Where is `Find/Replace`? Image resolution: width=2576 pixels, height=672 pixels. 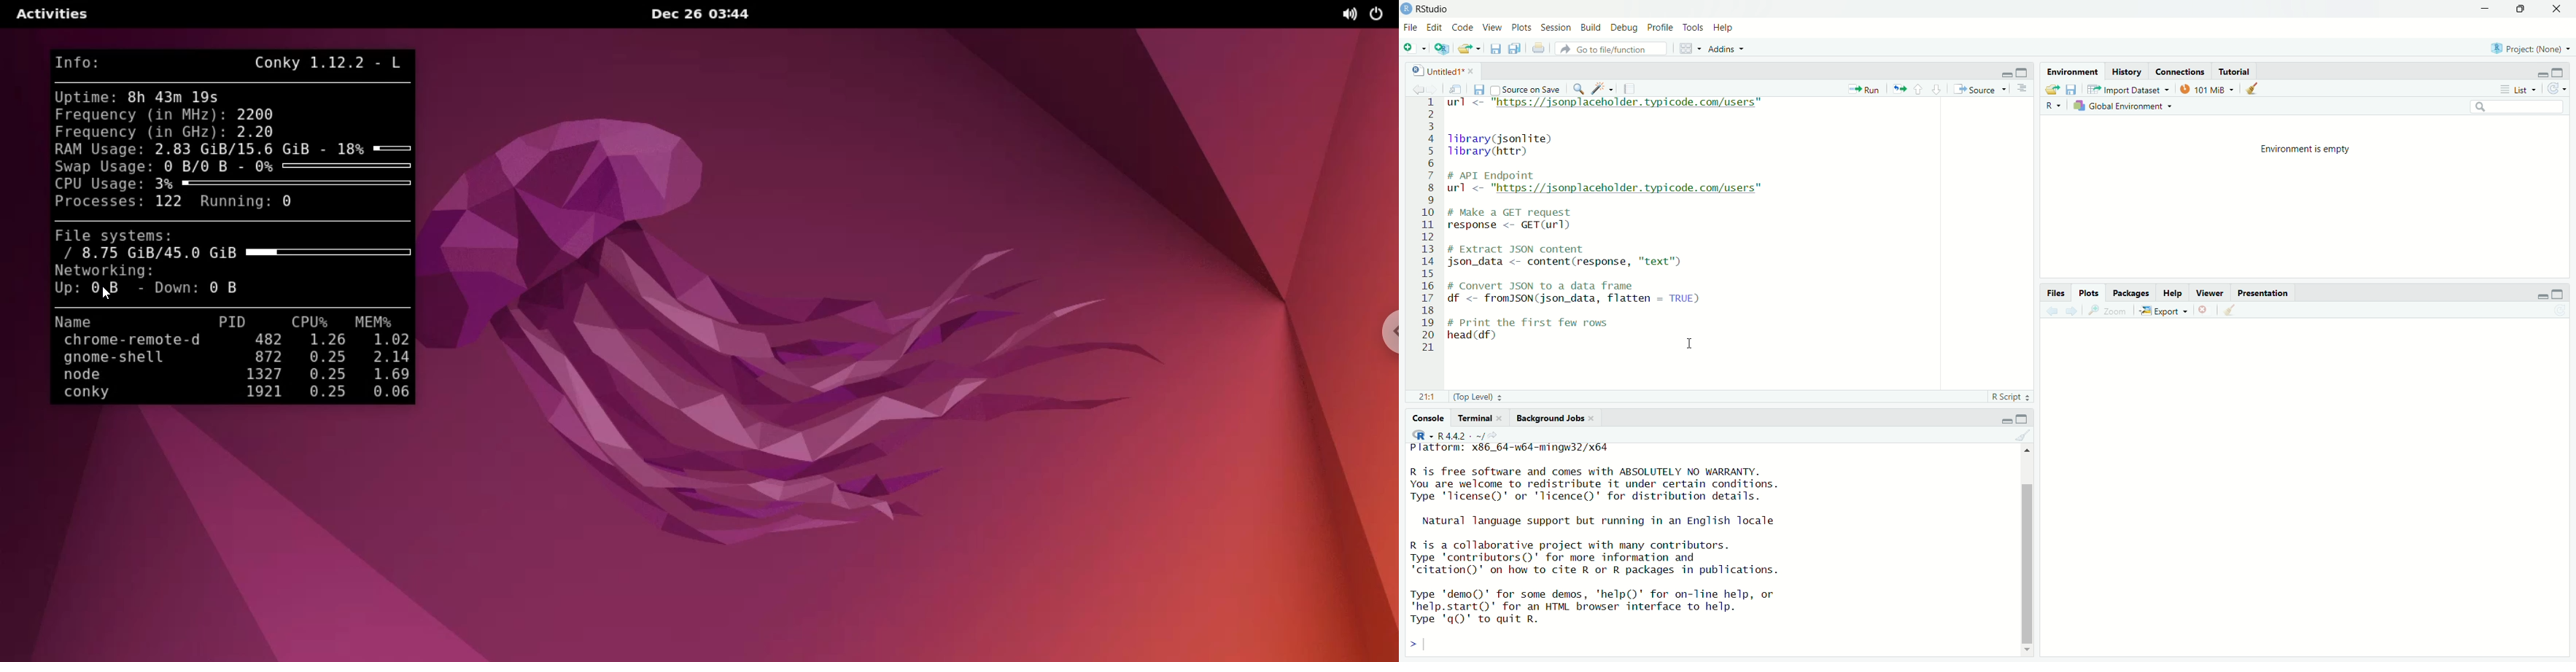
Find/Replace is located at coordinates (1579, 89).